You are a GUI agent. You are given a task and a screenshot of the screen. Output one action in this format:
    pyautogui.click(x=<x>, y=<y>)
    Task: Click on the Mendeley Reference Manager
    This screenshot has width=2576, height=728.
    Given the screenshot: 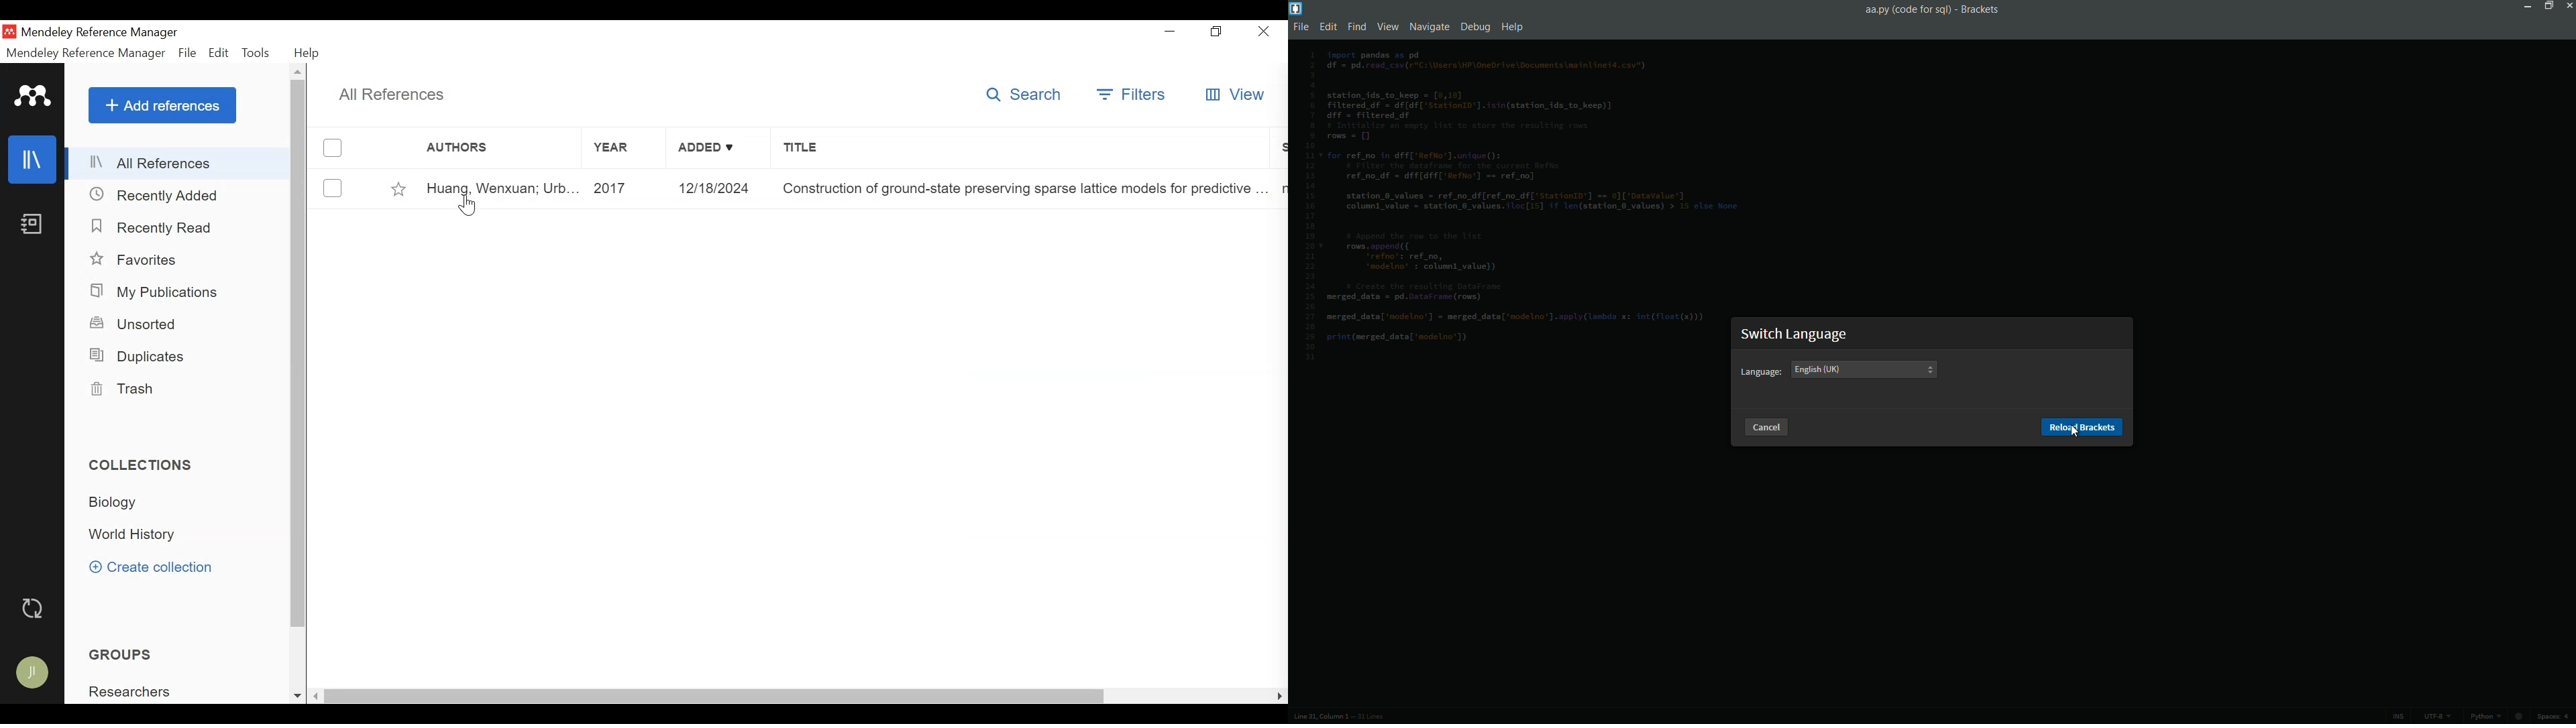 What is the action you would take?
    pyautogui.click(x=87, y=54)
    